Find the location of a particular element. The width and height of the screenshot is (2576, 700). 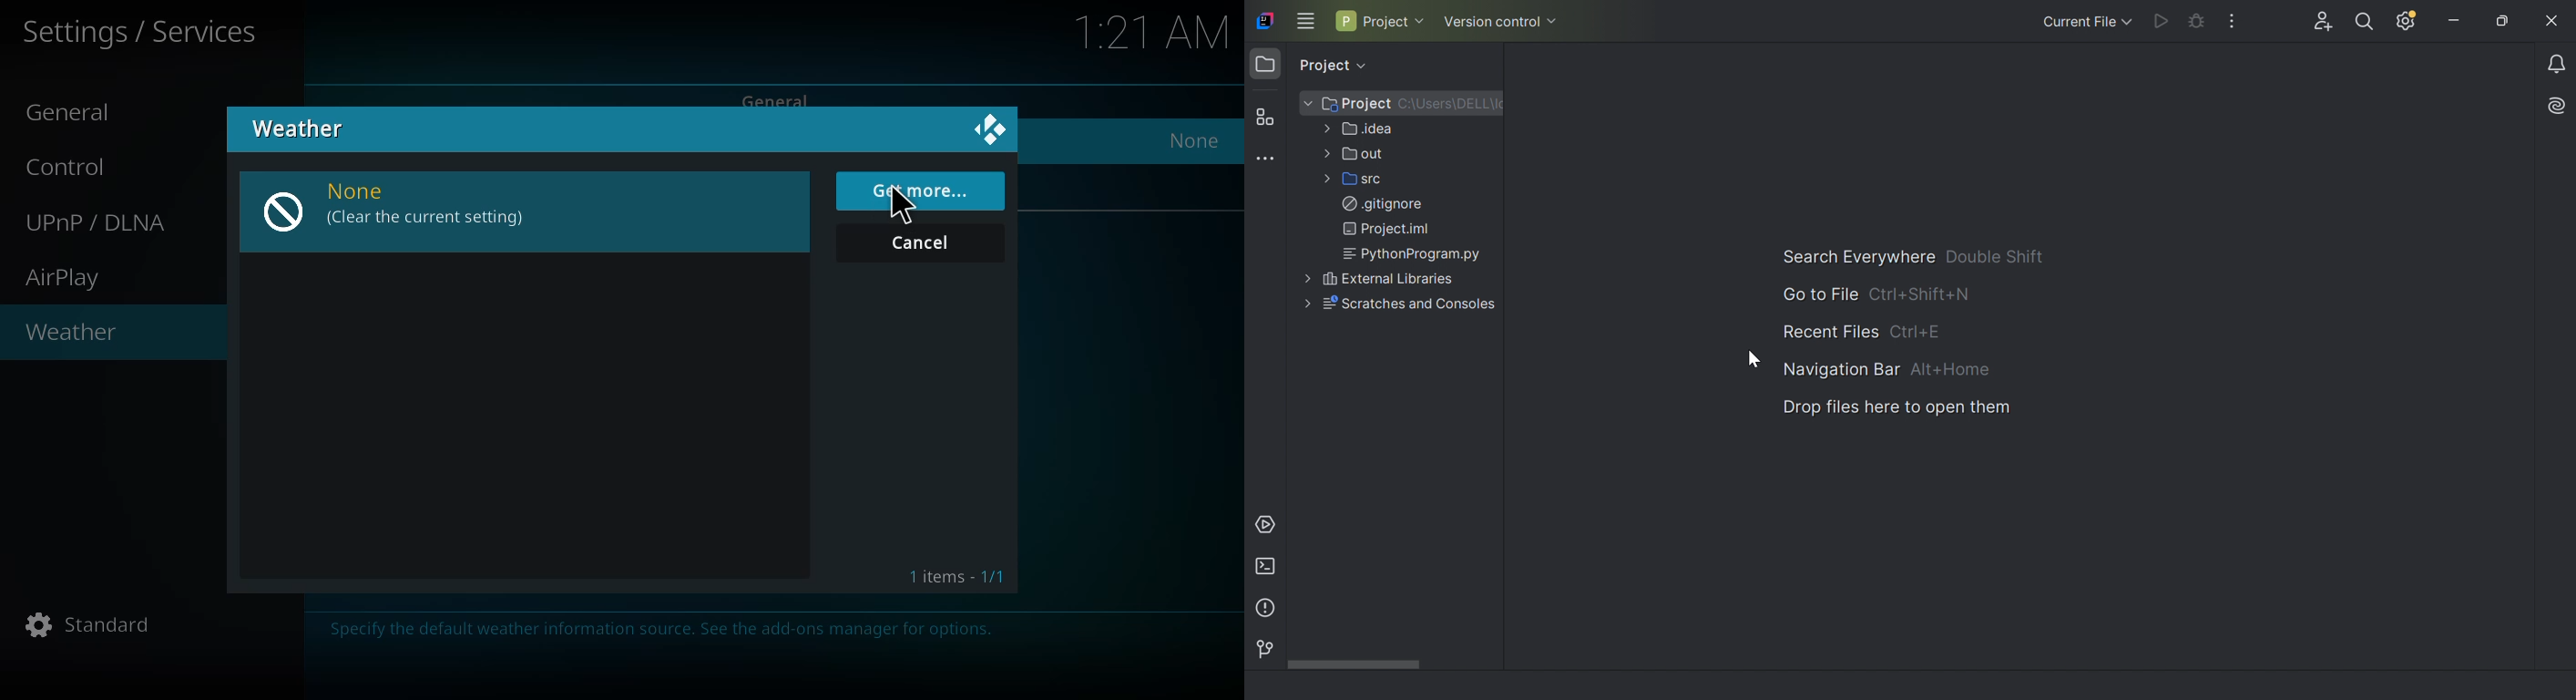

none is located at coordinates (399, 207).